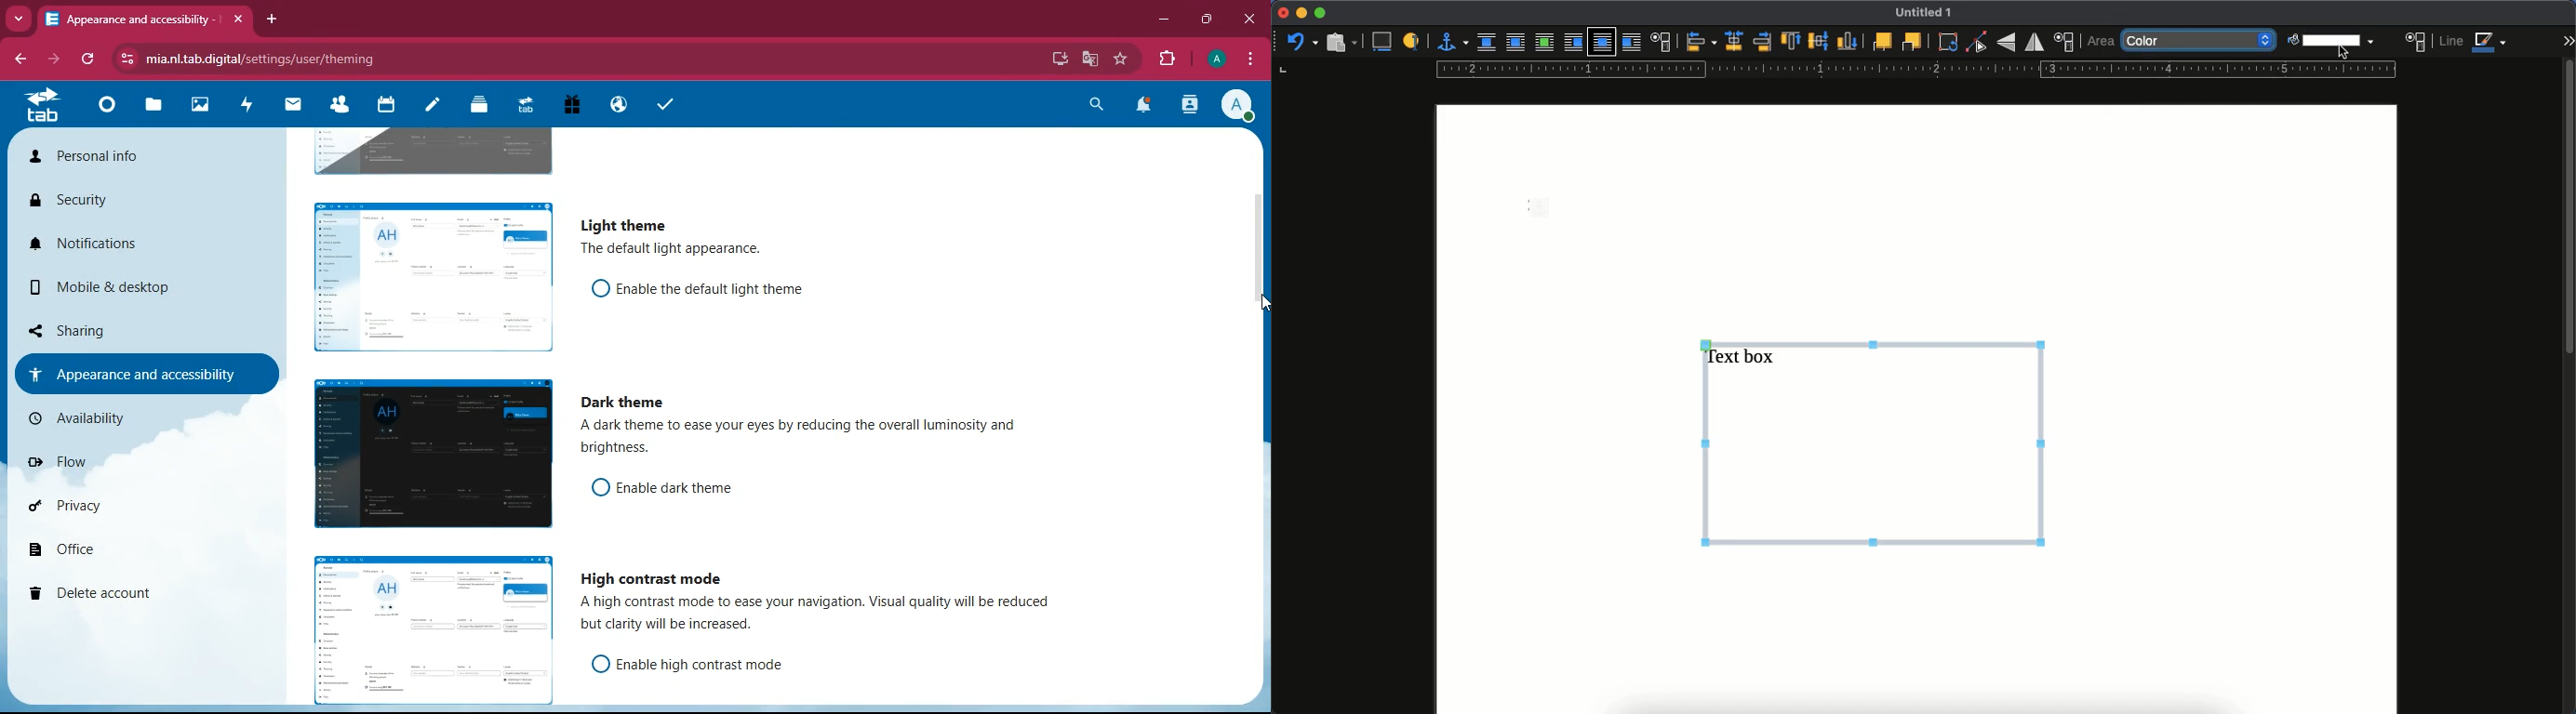  I want to click on mail, so click(294, 107).